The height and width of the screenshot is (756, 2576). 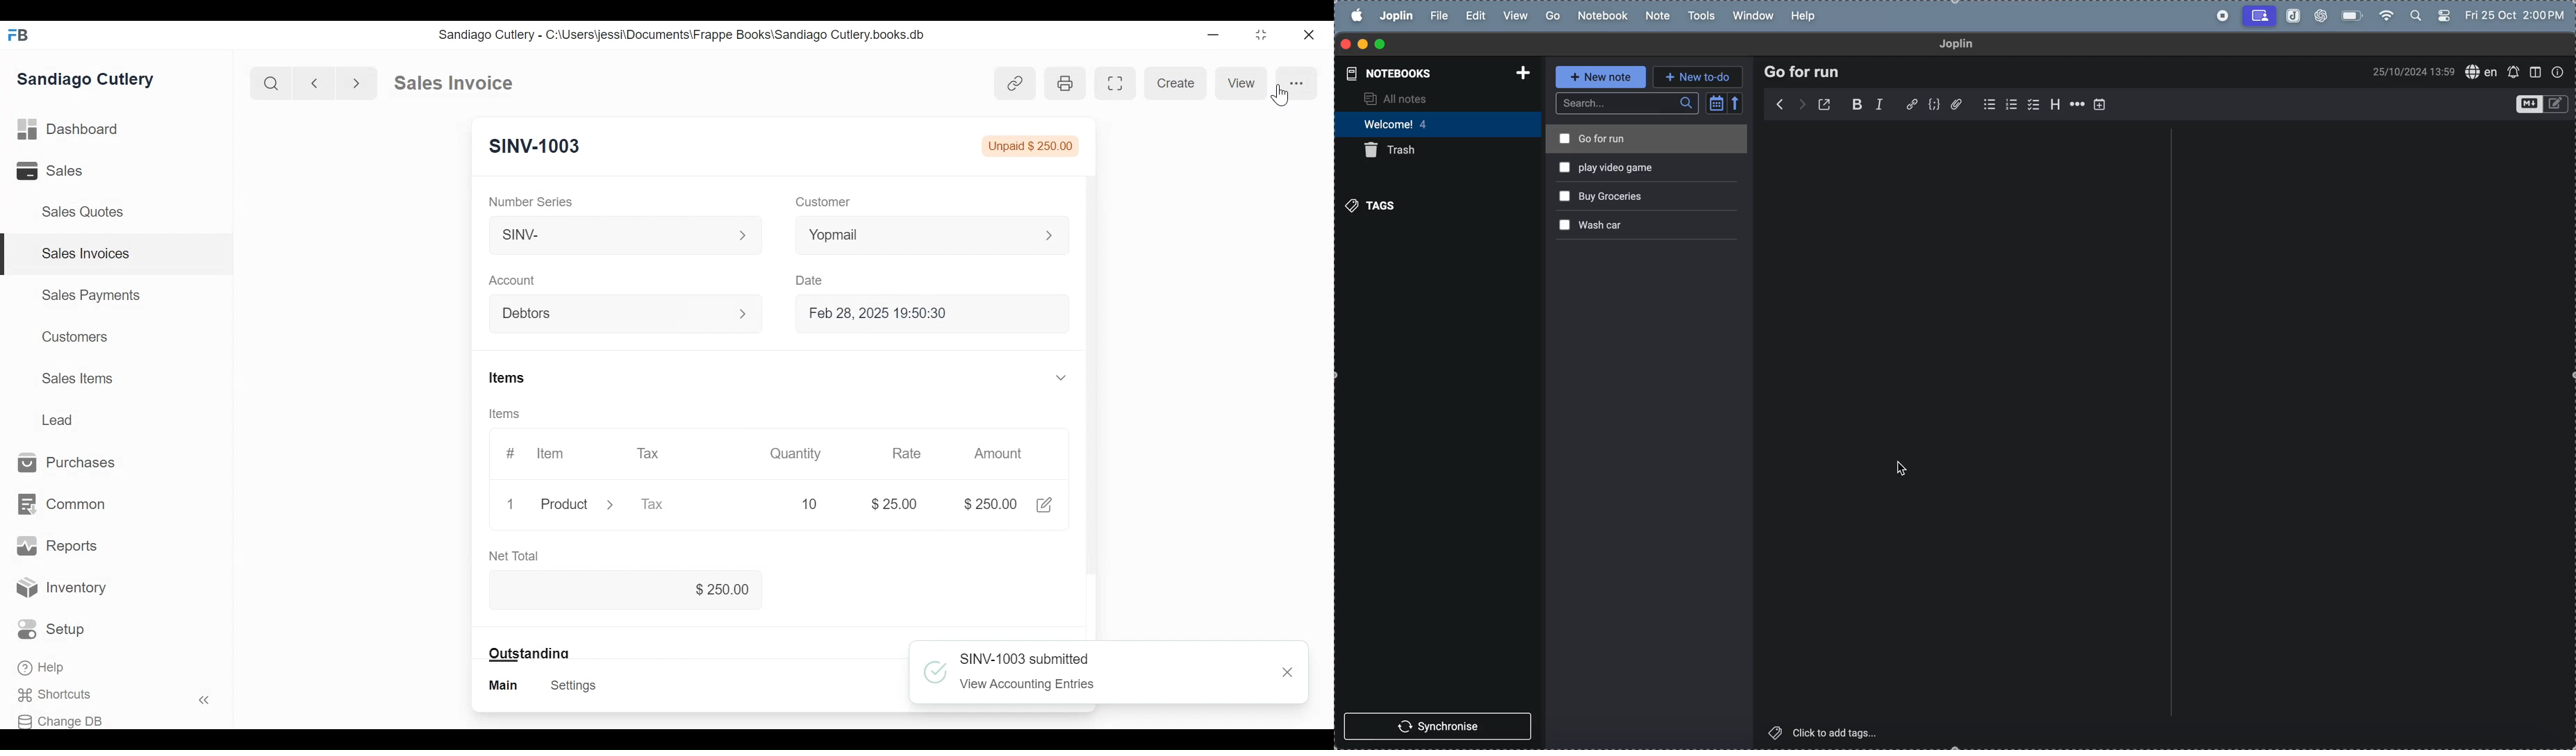 What do you see at coordinates (1701, 75) in the screenshot?
I see `new to do` at bounding box center [1701, 75].